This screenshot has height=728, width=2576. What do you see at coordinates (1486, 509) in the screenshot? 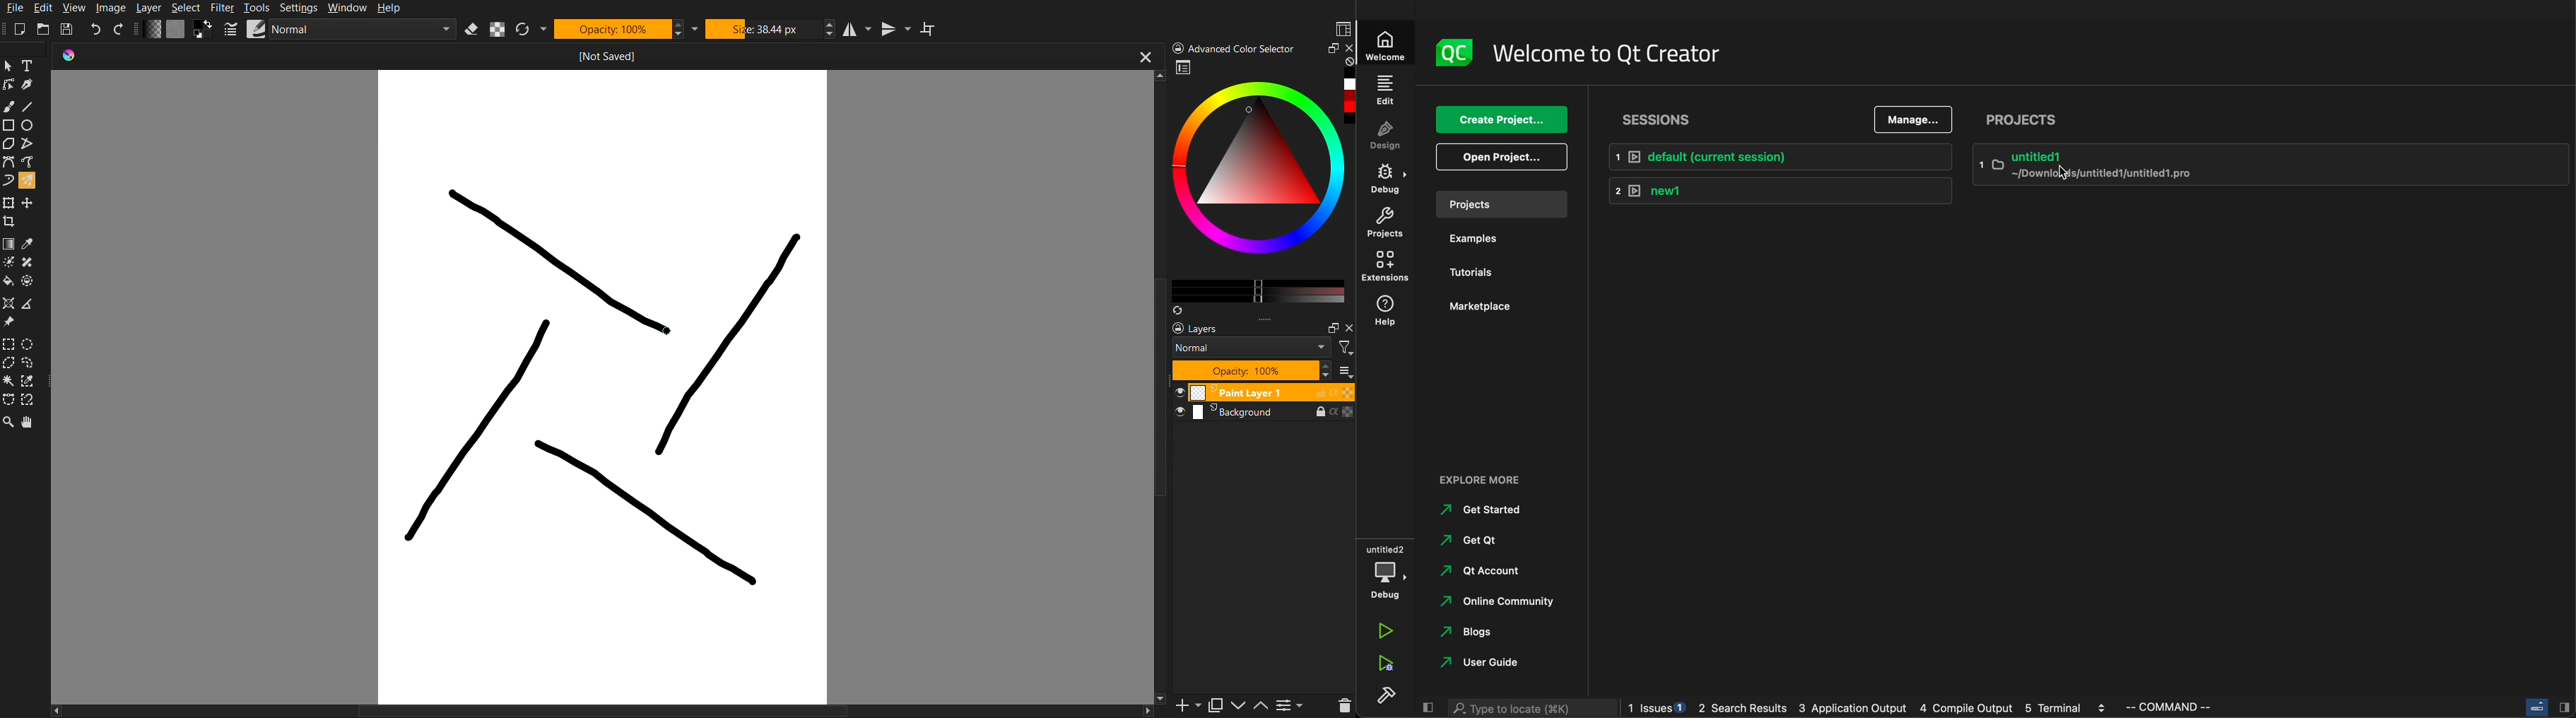
I see `get strarted` at bounding box center [1486, 509].